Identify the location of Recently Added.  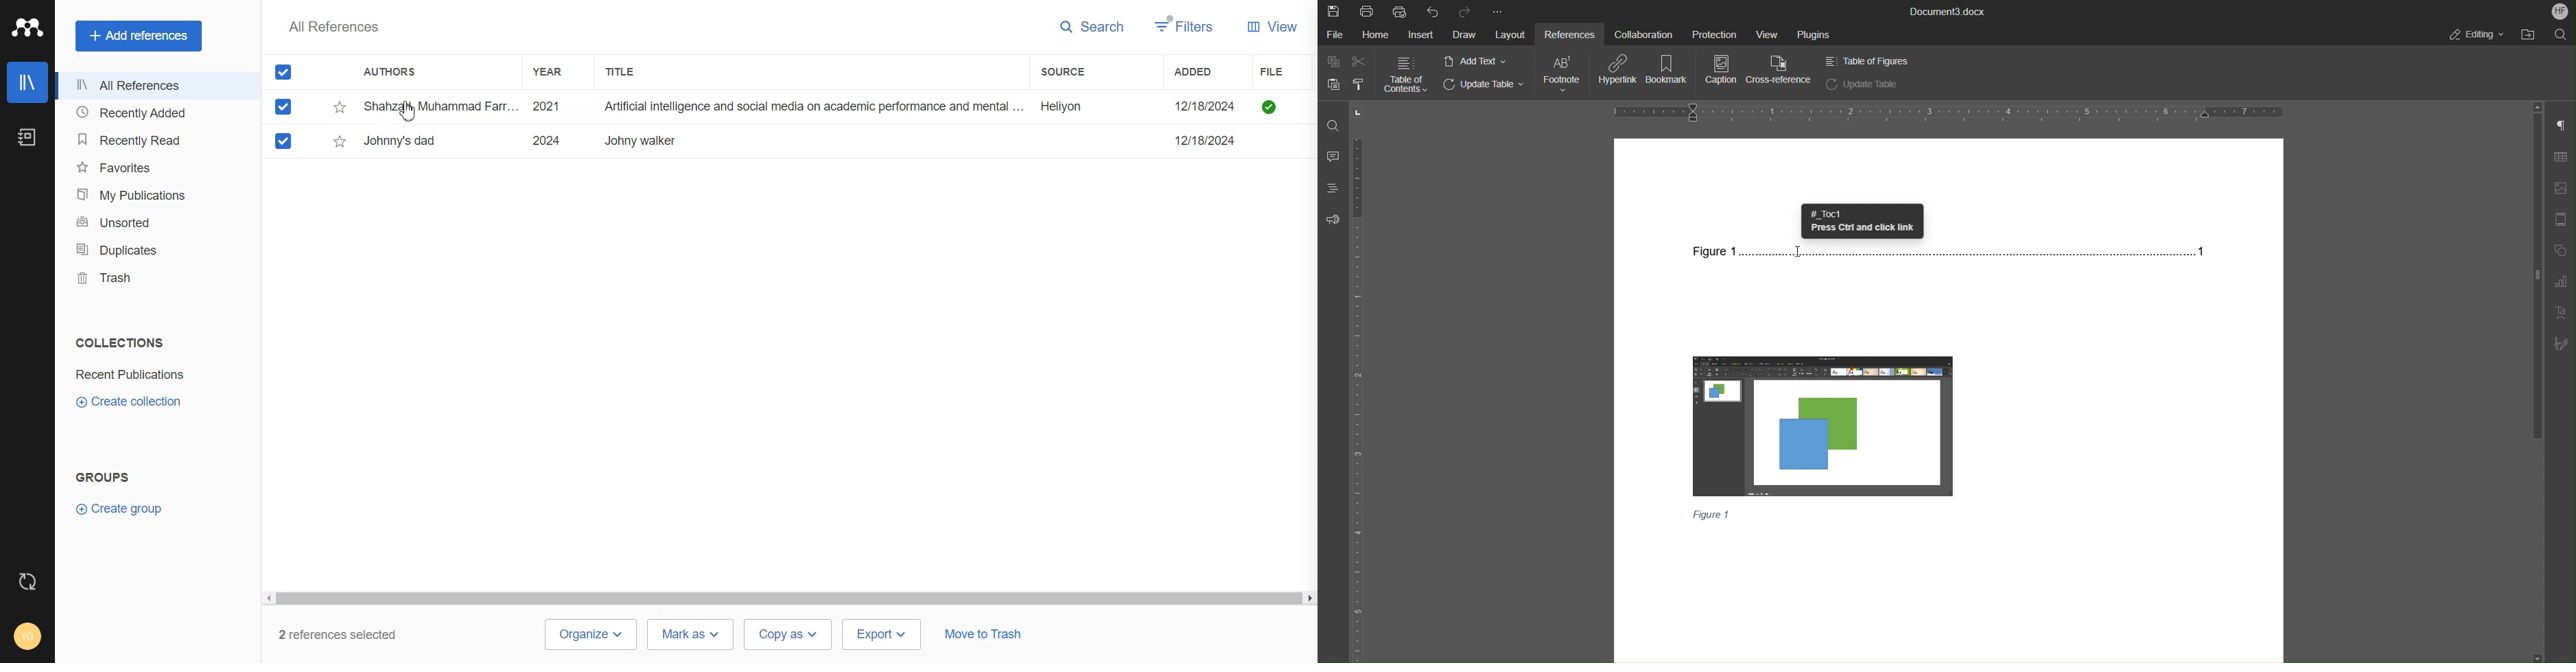
(153, 113).